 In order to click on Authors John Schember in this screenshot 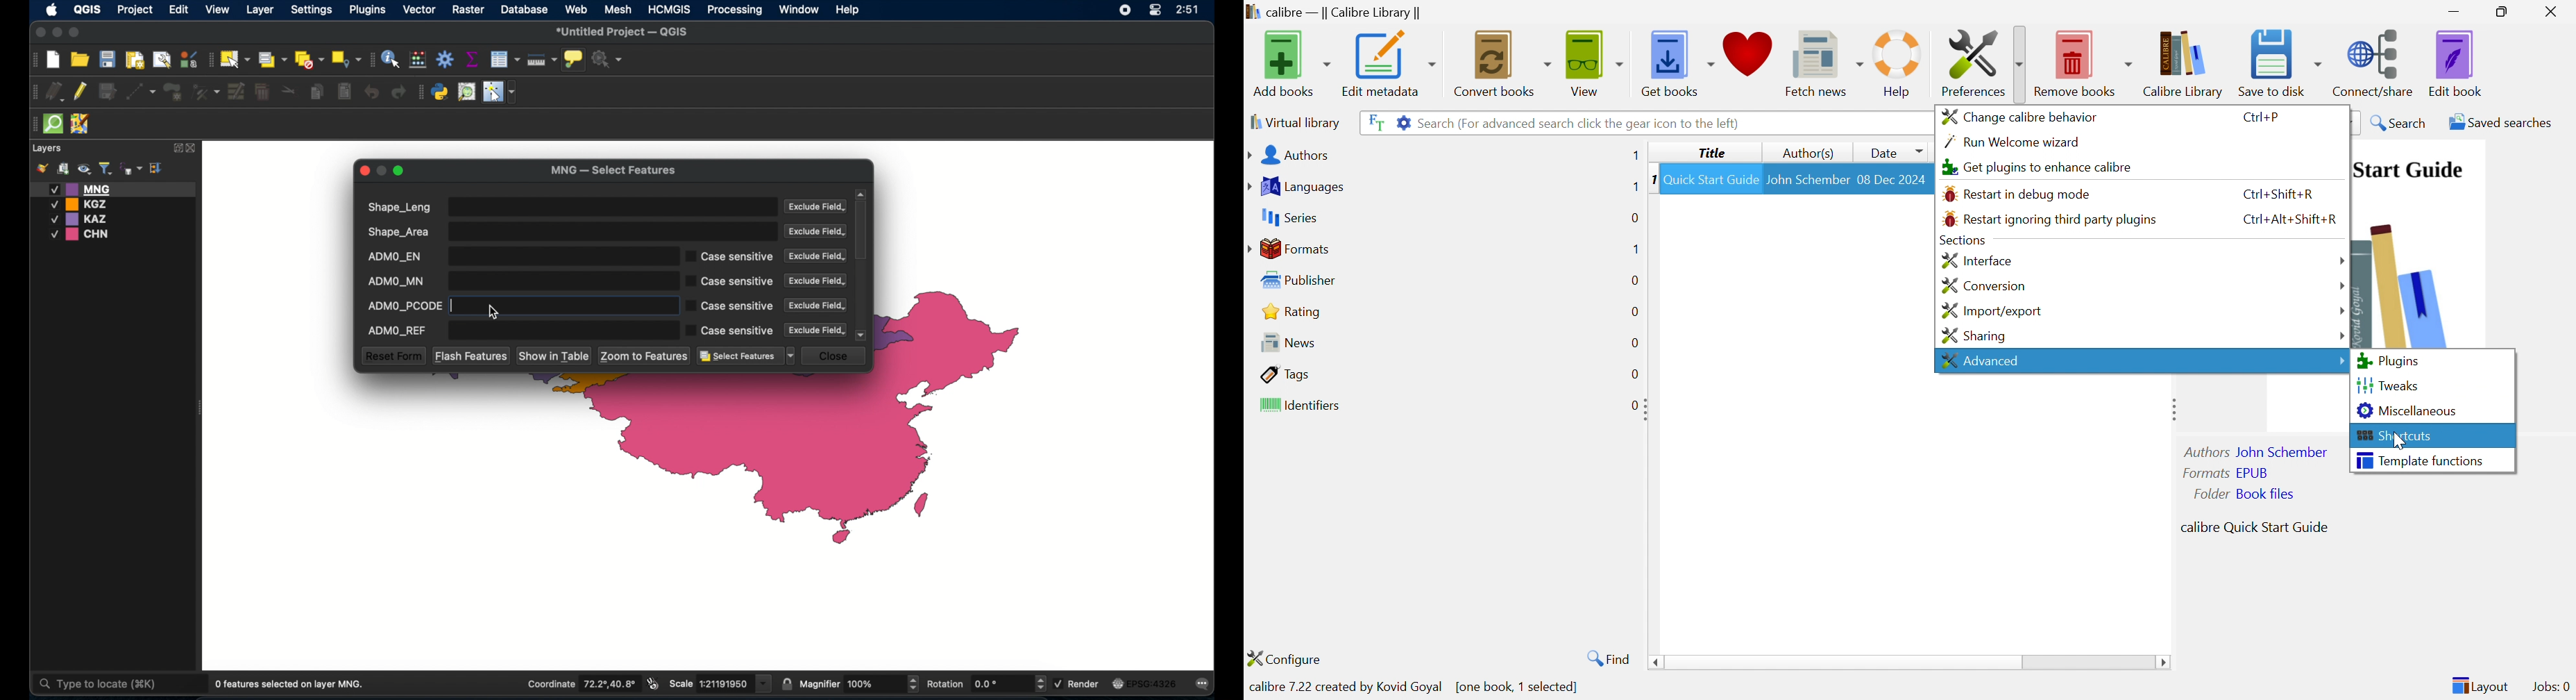, I will do `click(2257, 451)`.